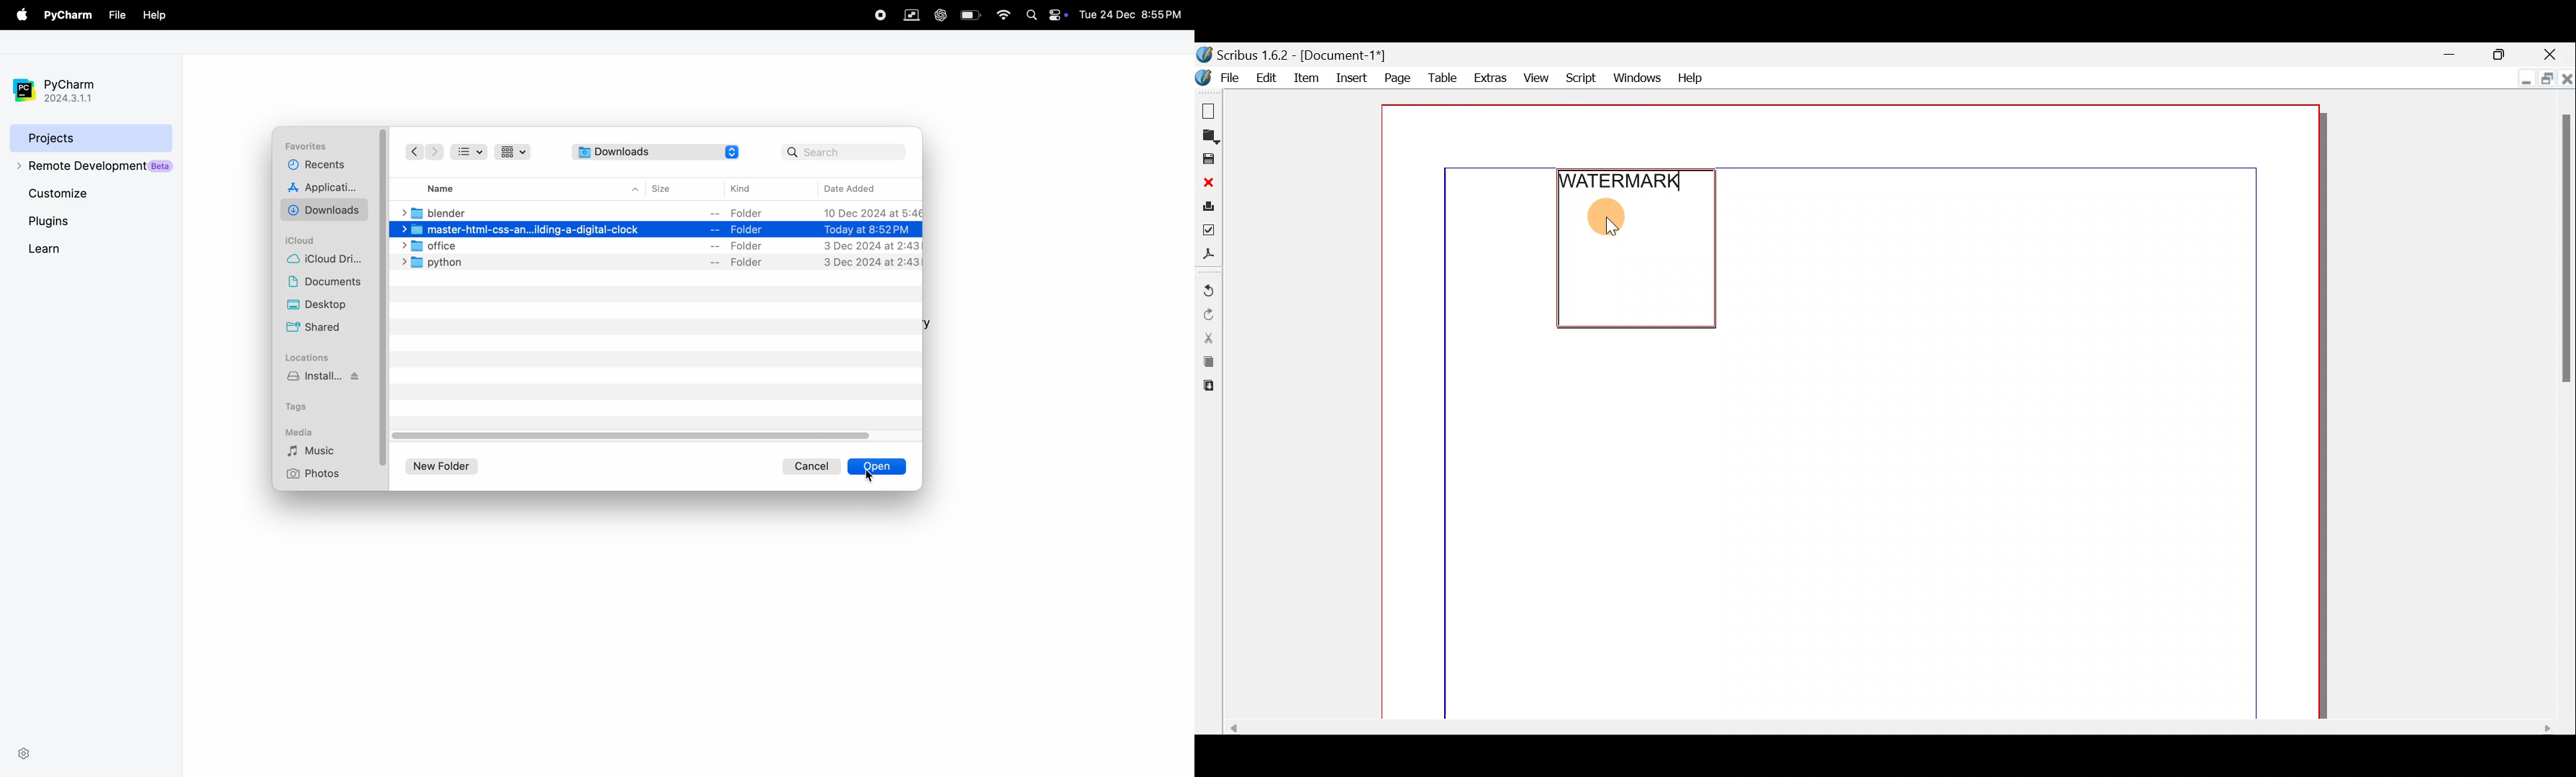 The width and height of the screenshot is (2576, 784). Describe the element at coordinates (305, 405) in the screenshot. I see `tags` at that location.